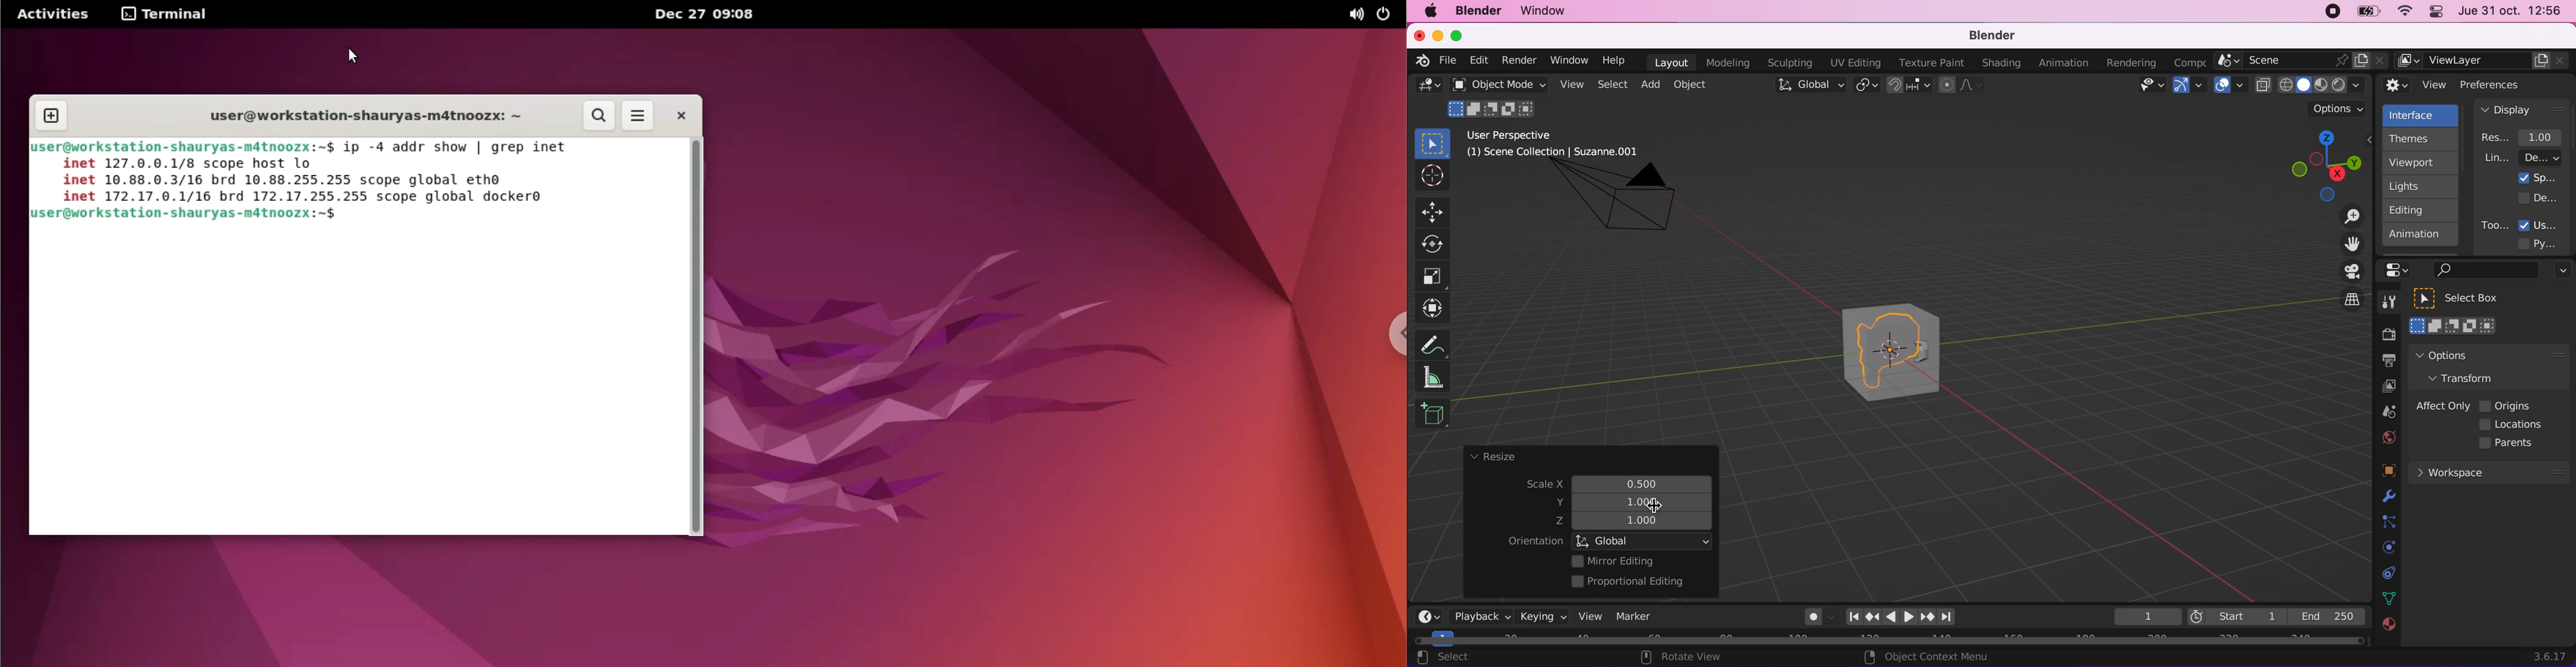  What do you see at coordinates (1435, 308) in the screenshot?
I see `transform` at bounding box center [1435, 308].